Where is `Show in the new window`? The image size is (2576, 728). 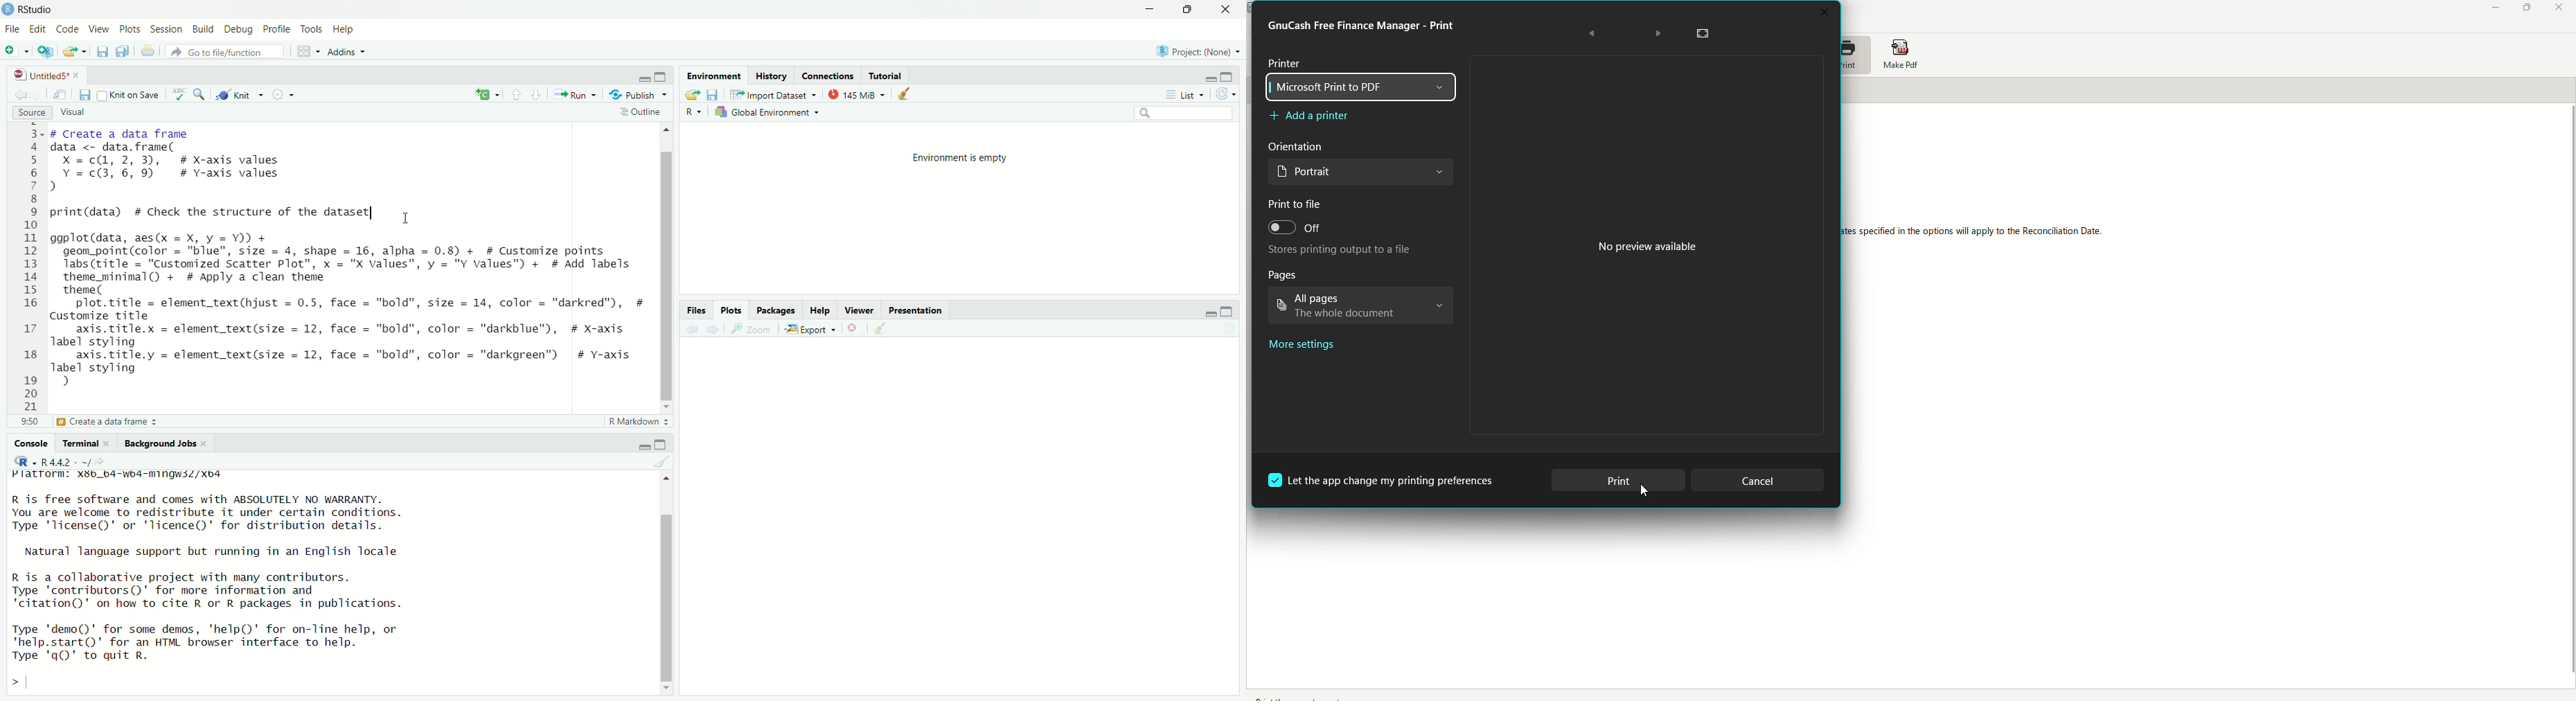 Show in the new window is located at coordinates (61, 98).